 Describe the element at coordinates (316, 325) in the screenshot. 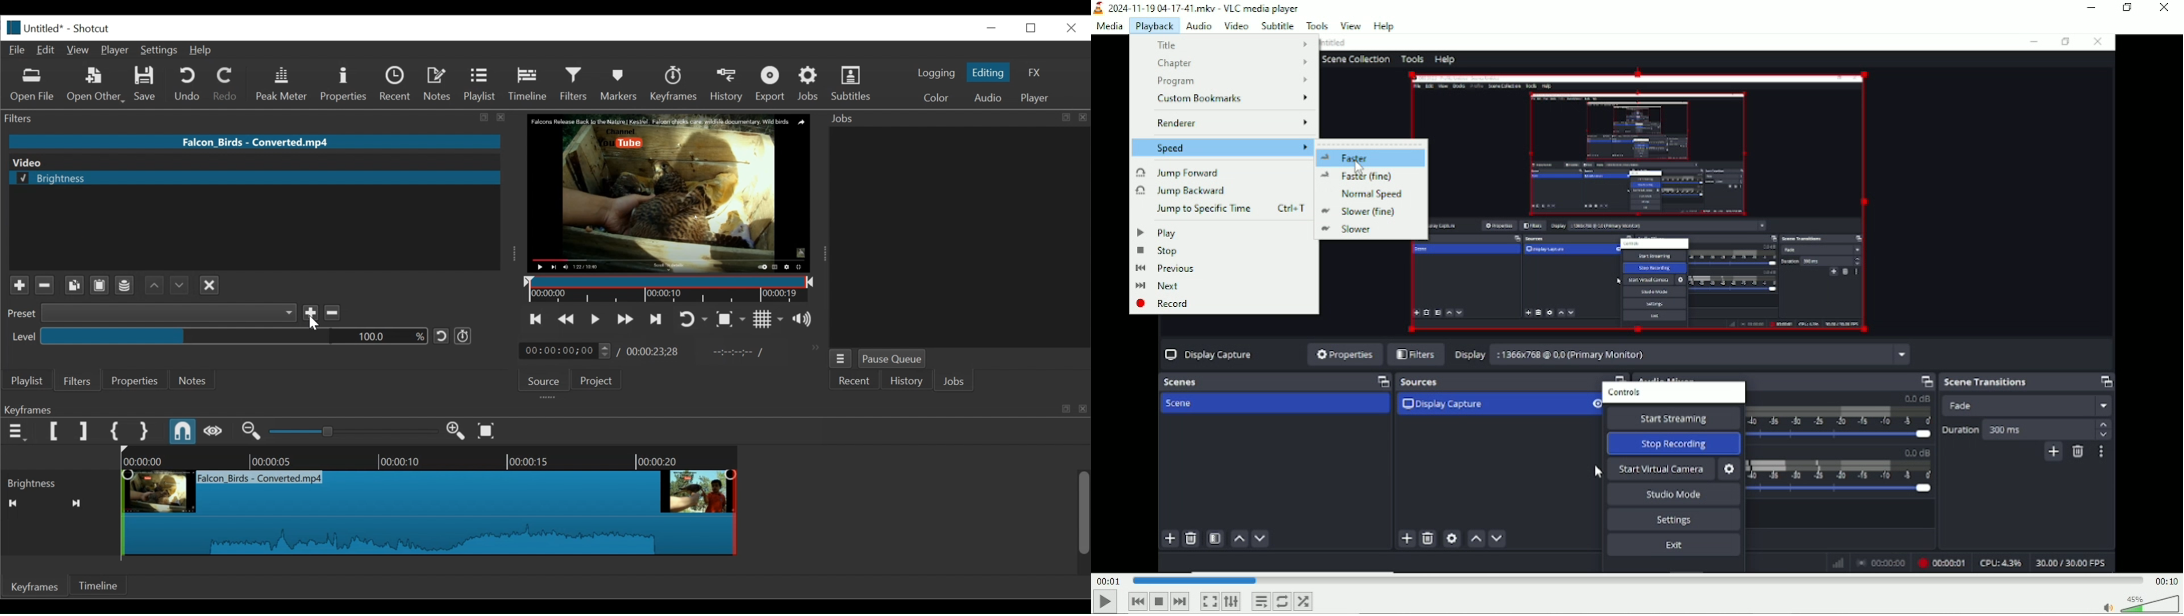

I see `Cursor` at that location.